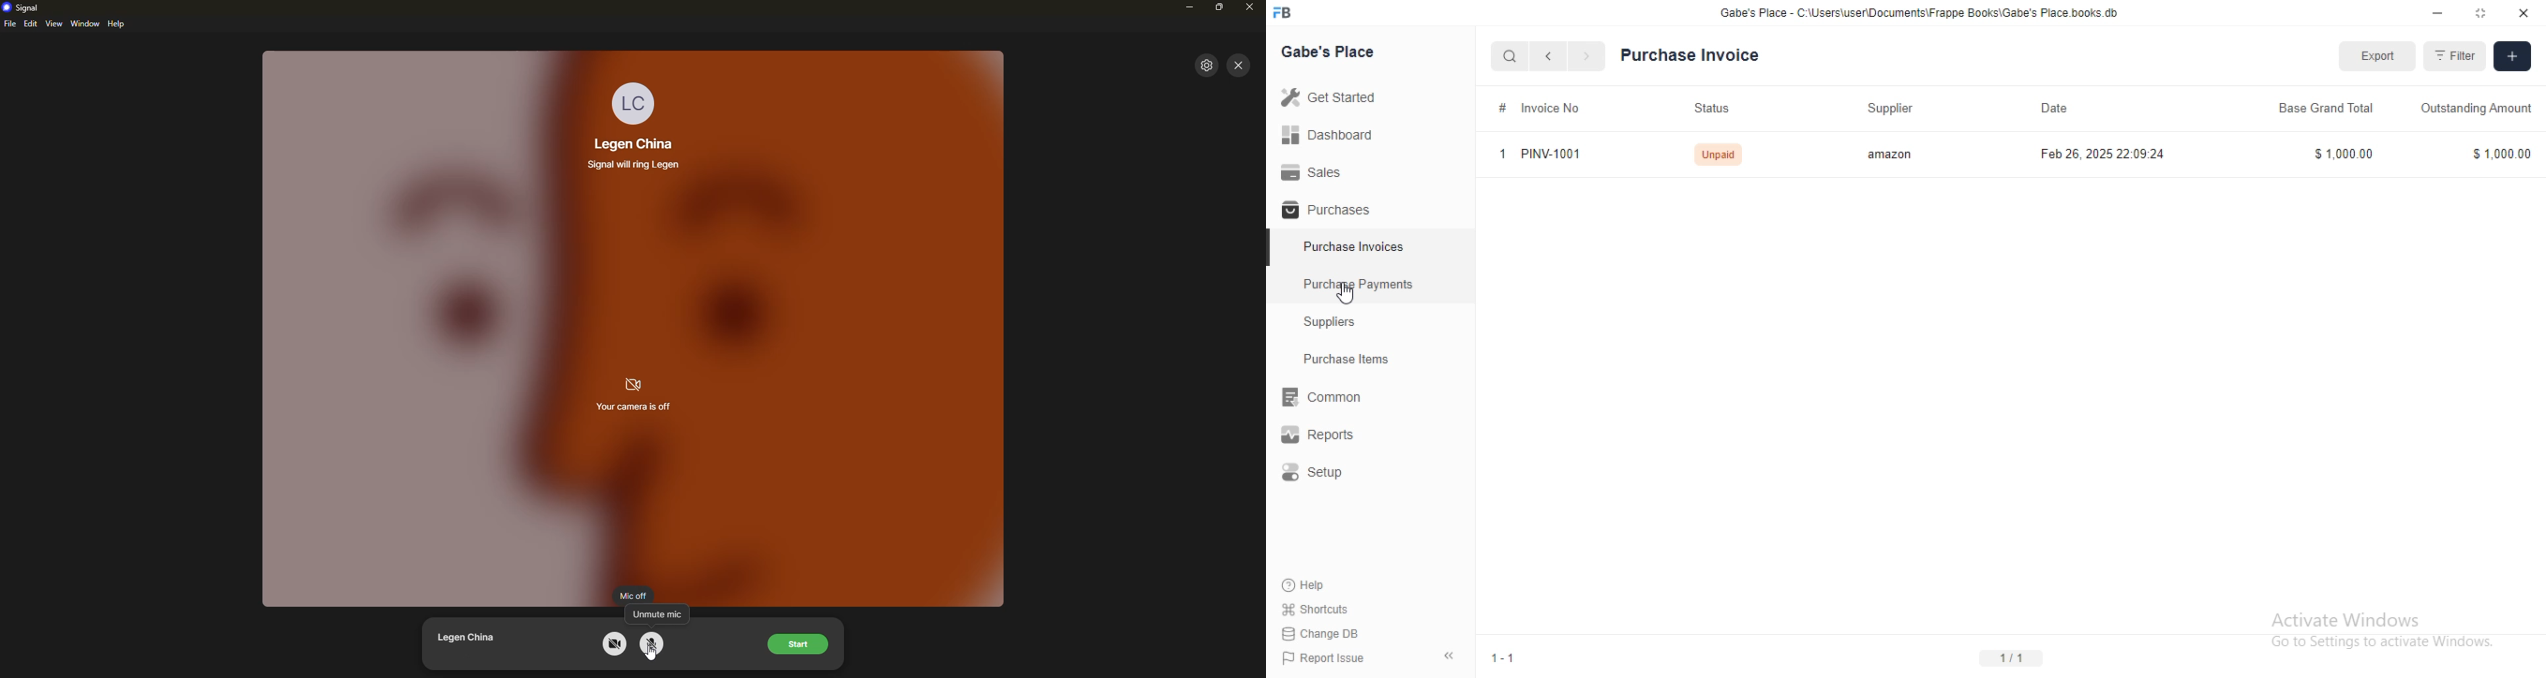 The height and width of the screenshot is (700, 2548). Describe the element at coordinates (1502, 154) in the screenshot. I see `1` at that location.